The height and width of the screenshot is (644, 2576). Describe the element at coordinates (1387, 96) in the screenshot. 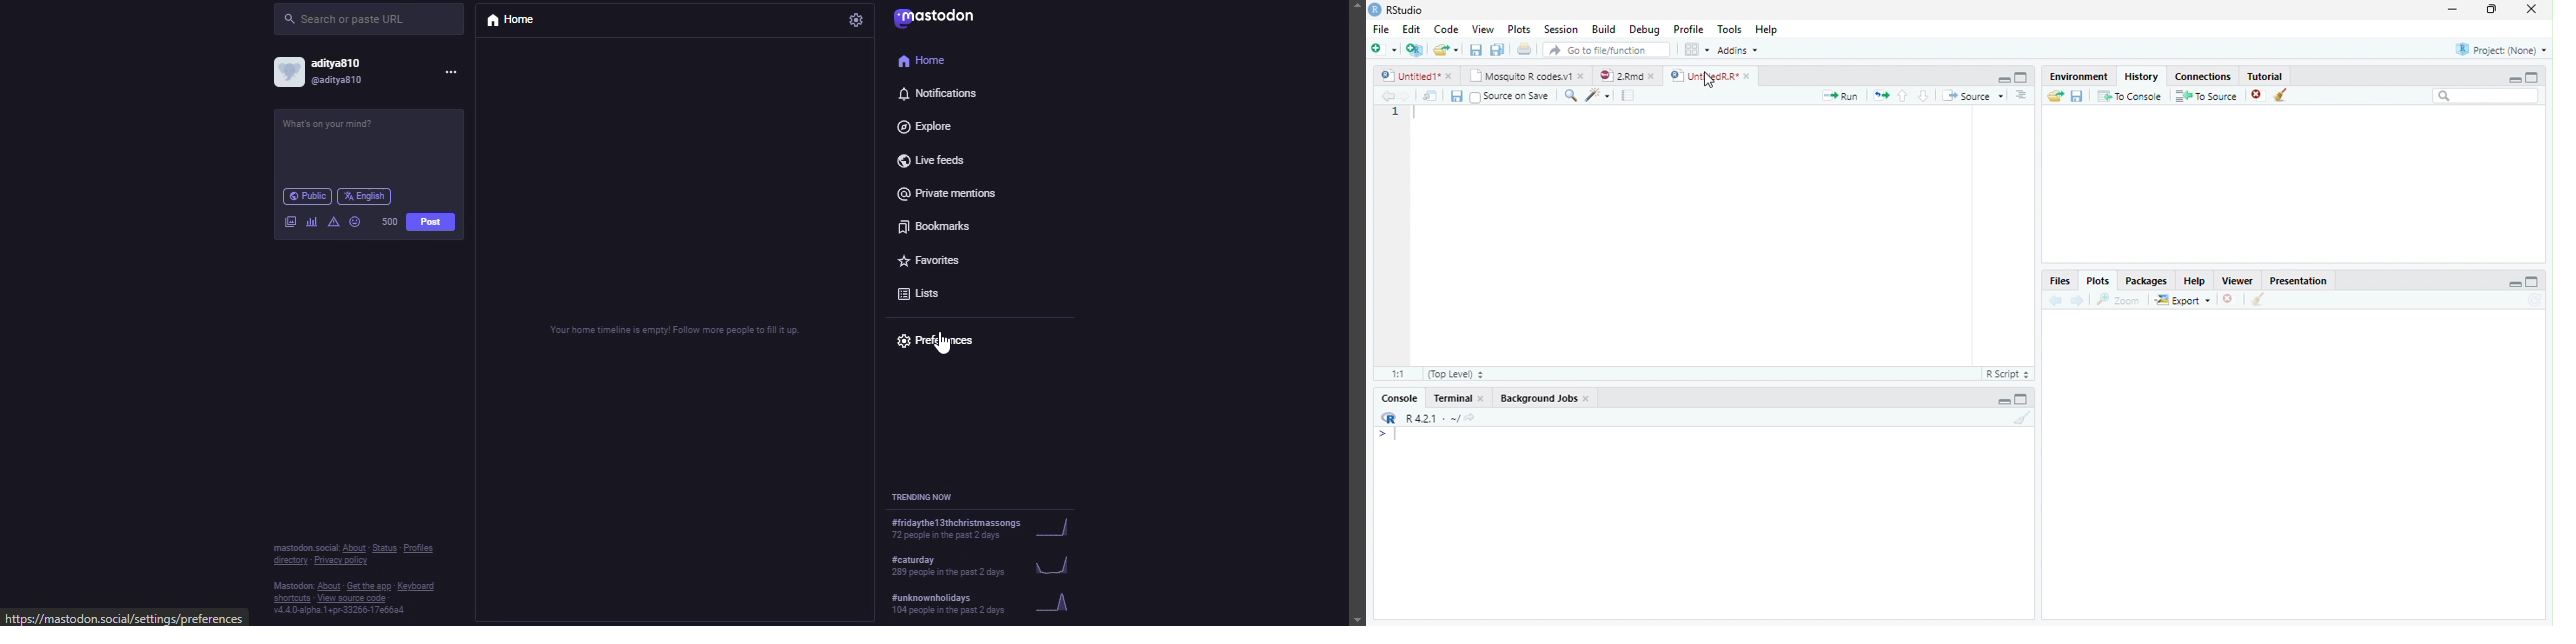

I see `Go back to previous source location` at that location.